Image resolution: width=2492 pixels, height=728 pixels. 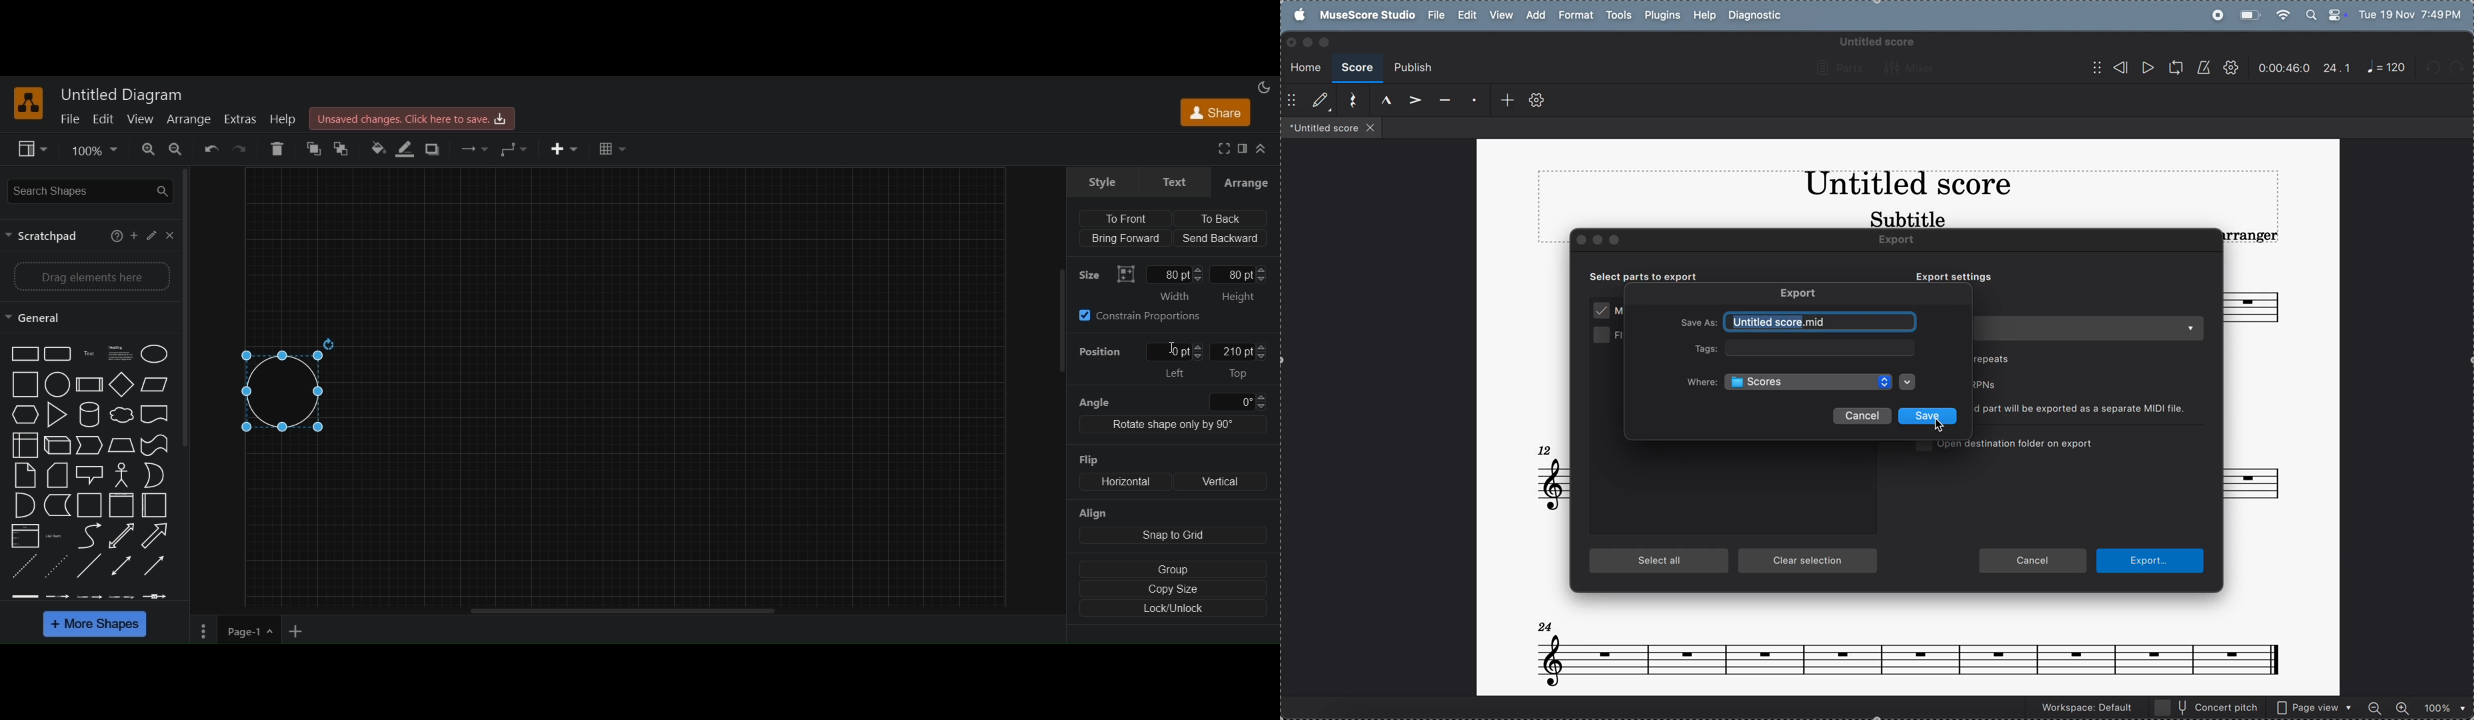 What do you see at coordinates (1801, 294) in the screenshot?
I see `Export` at bounding box center [1801, 294].